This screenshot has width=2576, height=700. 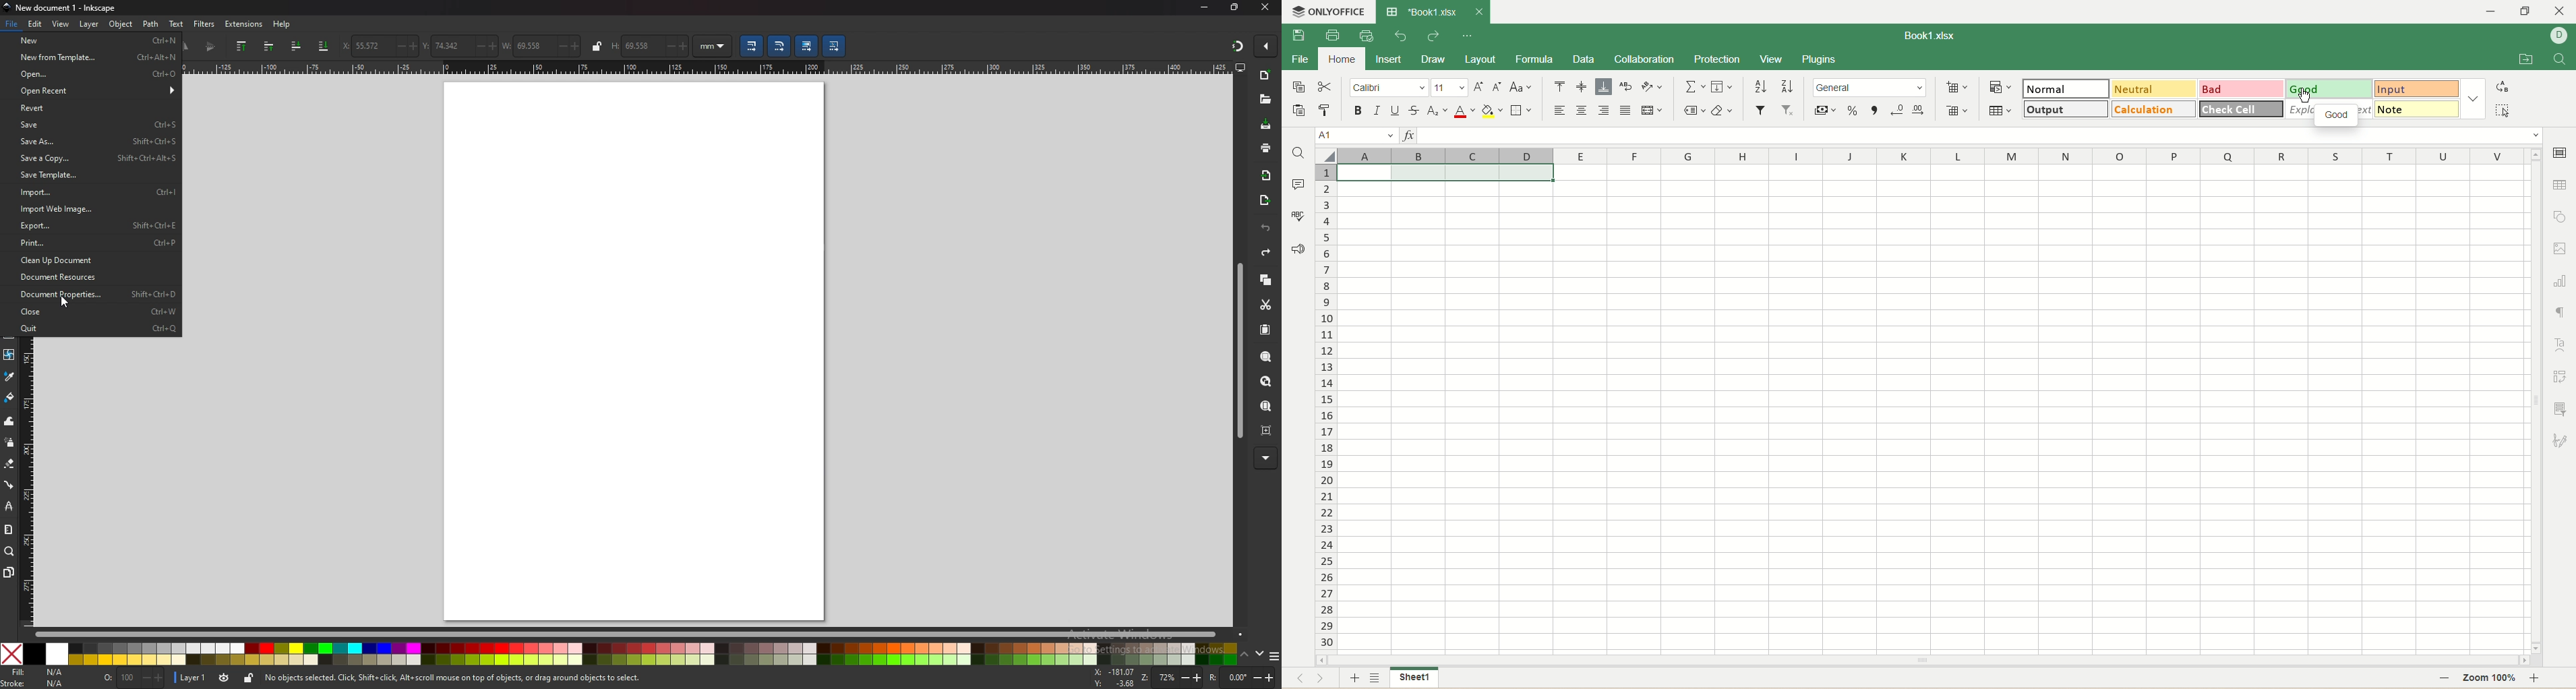 I want to click on view, so click(x=1772, y=59).